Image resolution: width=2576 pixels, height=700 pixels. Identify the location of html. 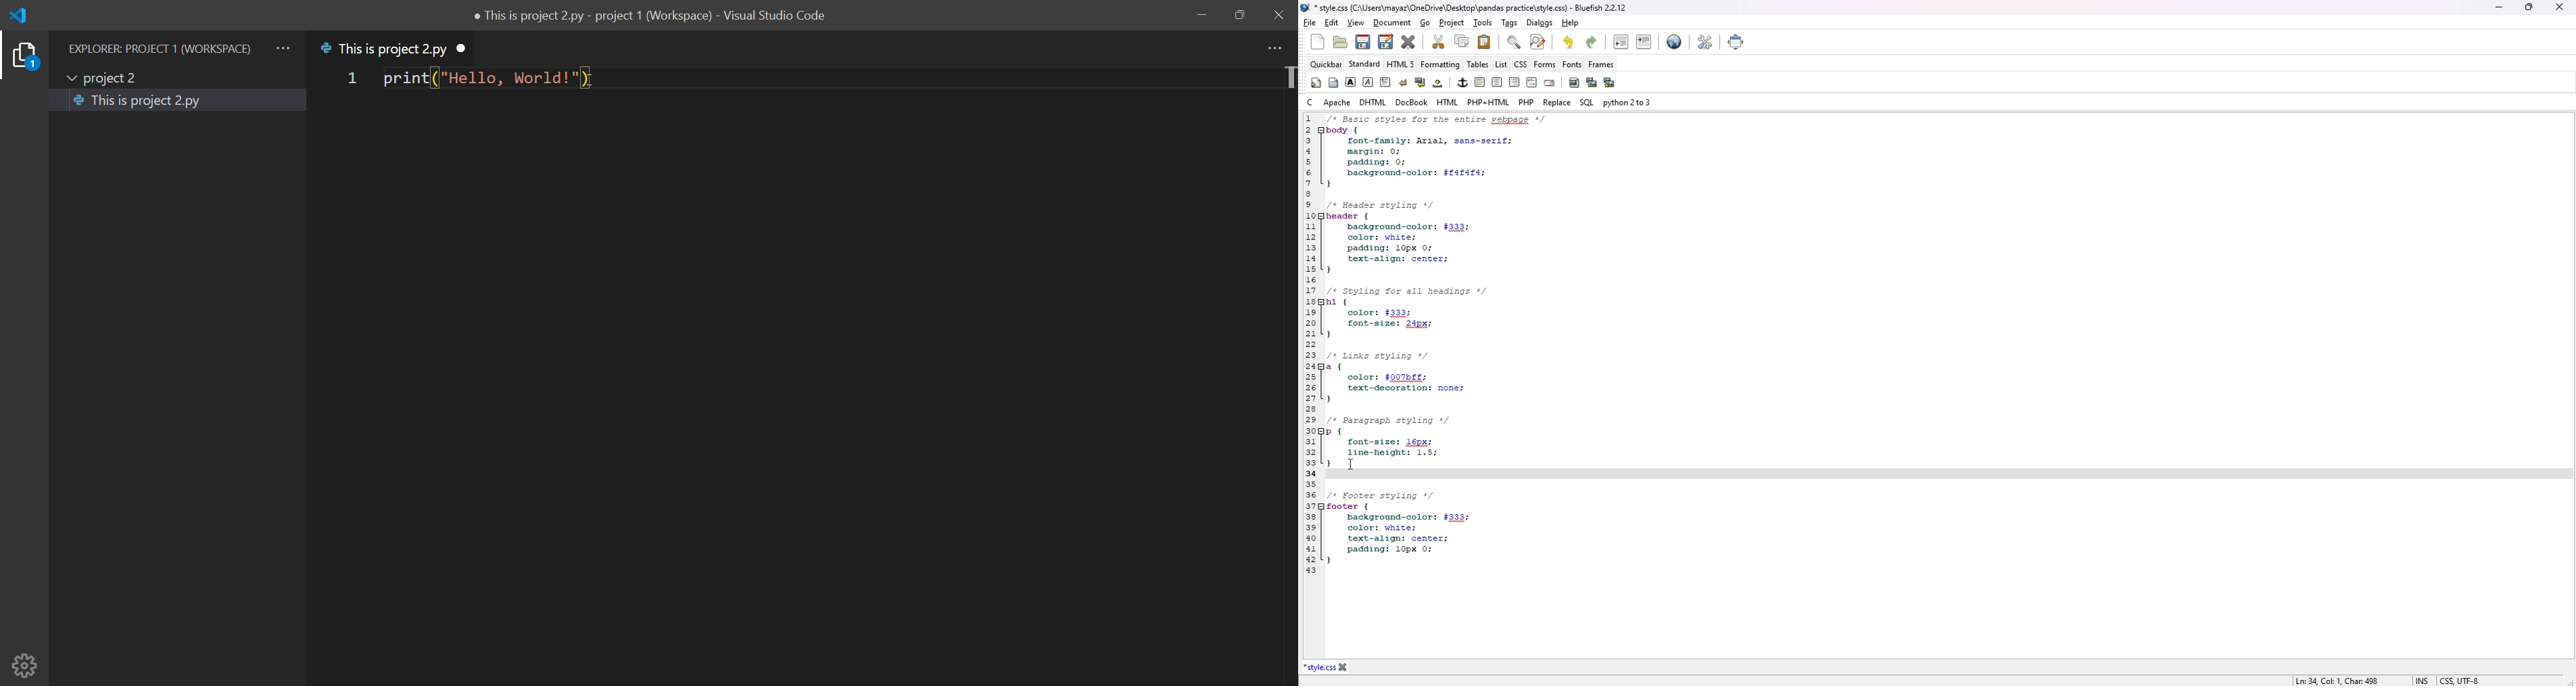
(1448, 102).